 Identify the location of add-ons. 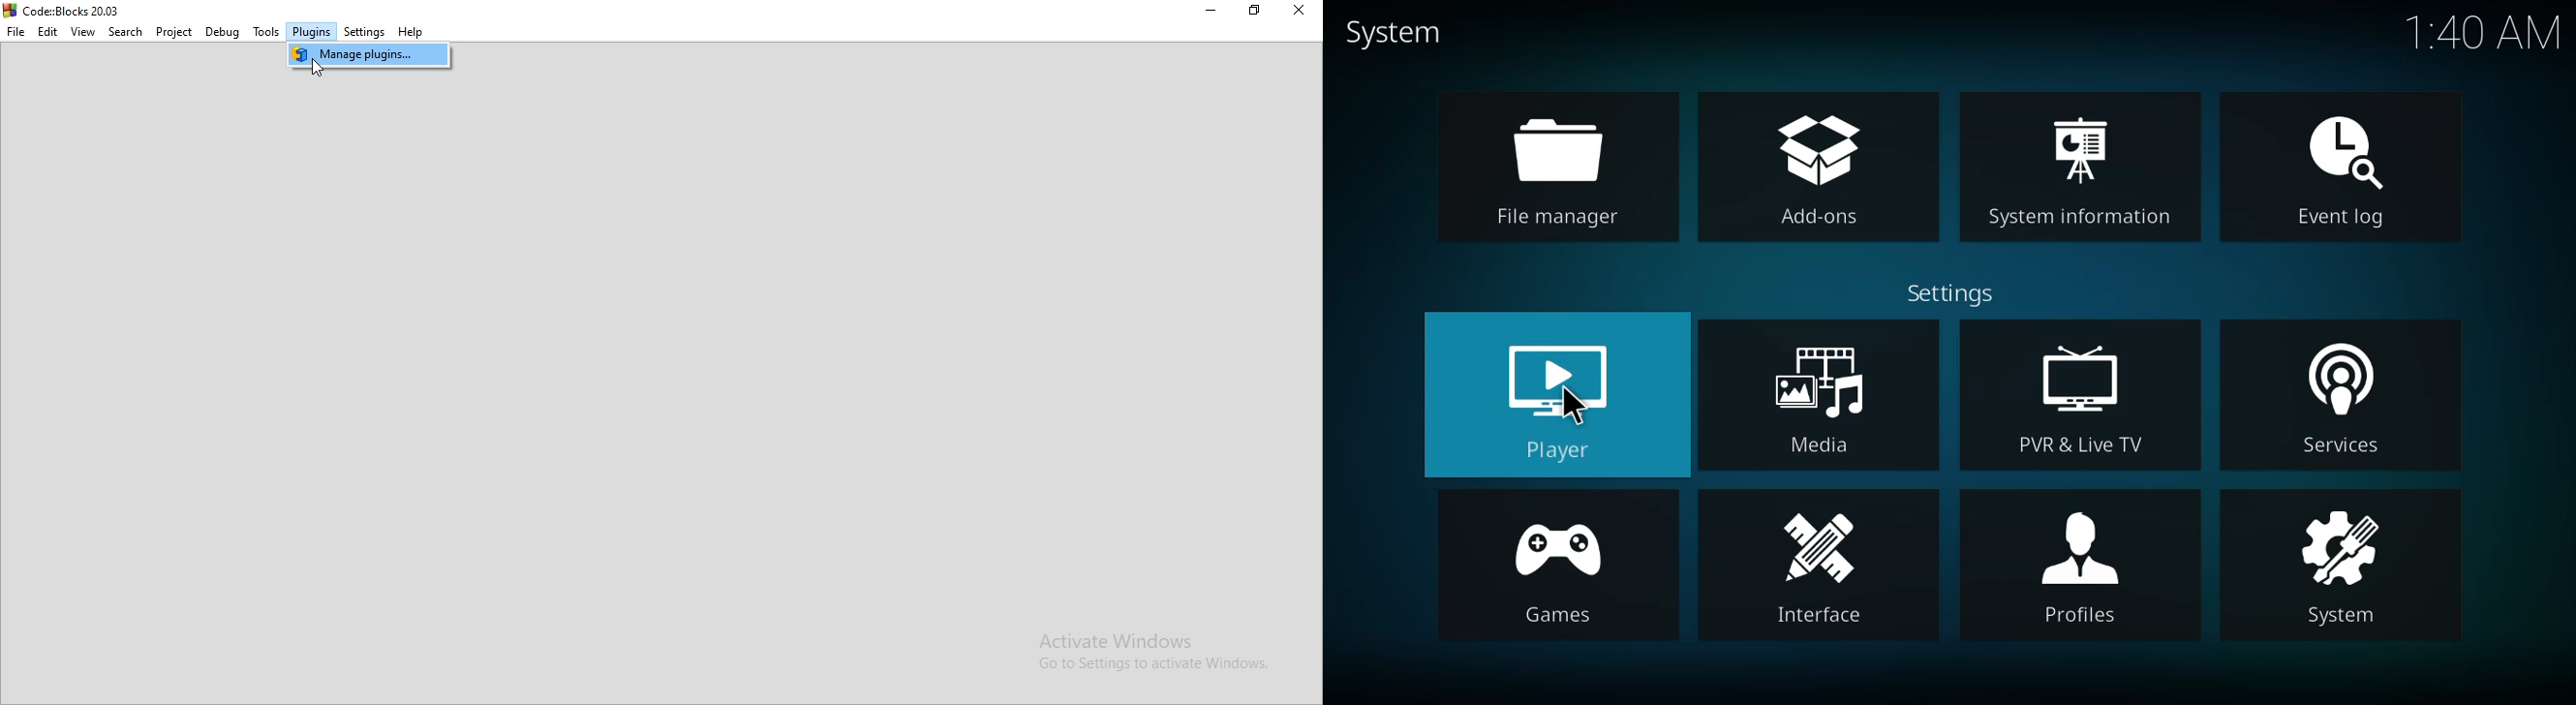
(1822, 169).